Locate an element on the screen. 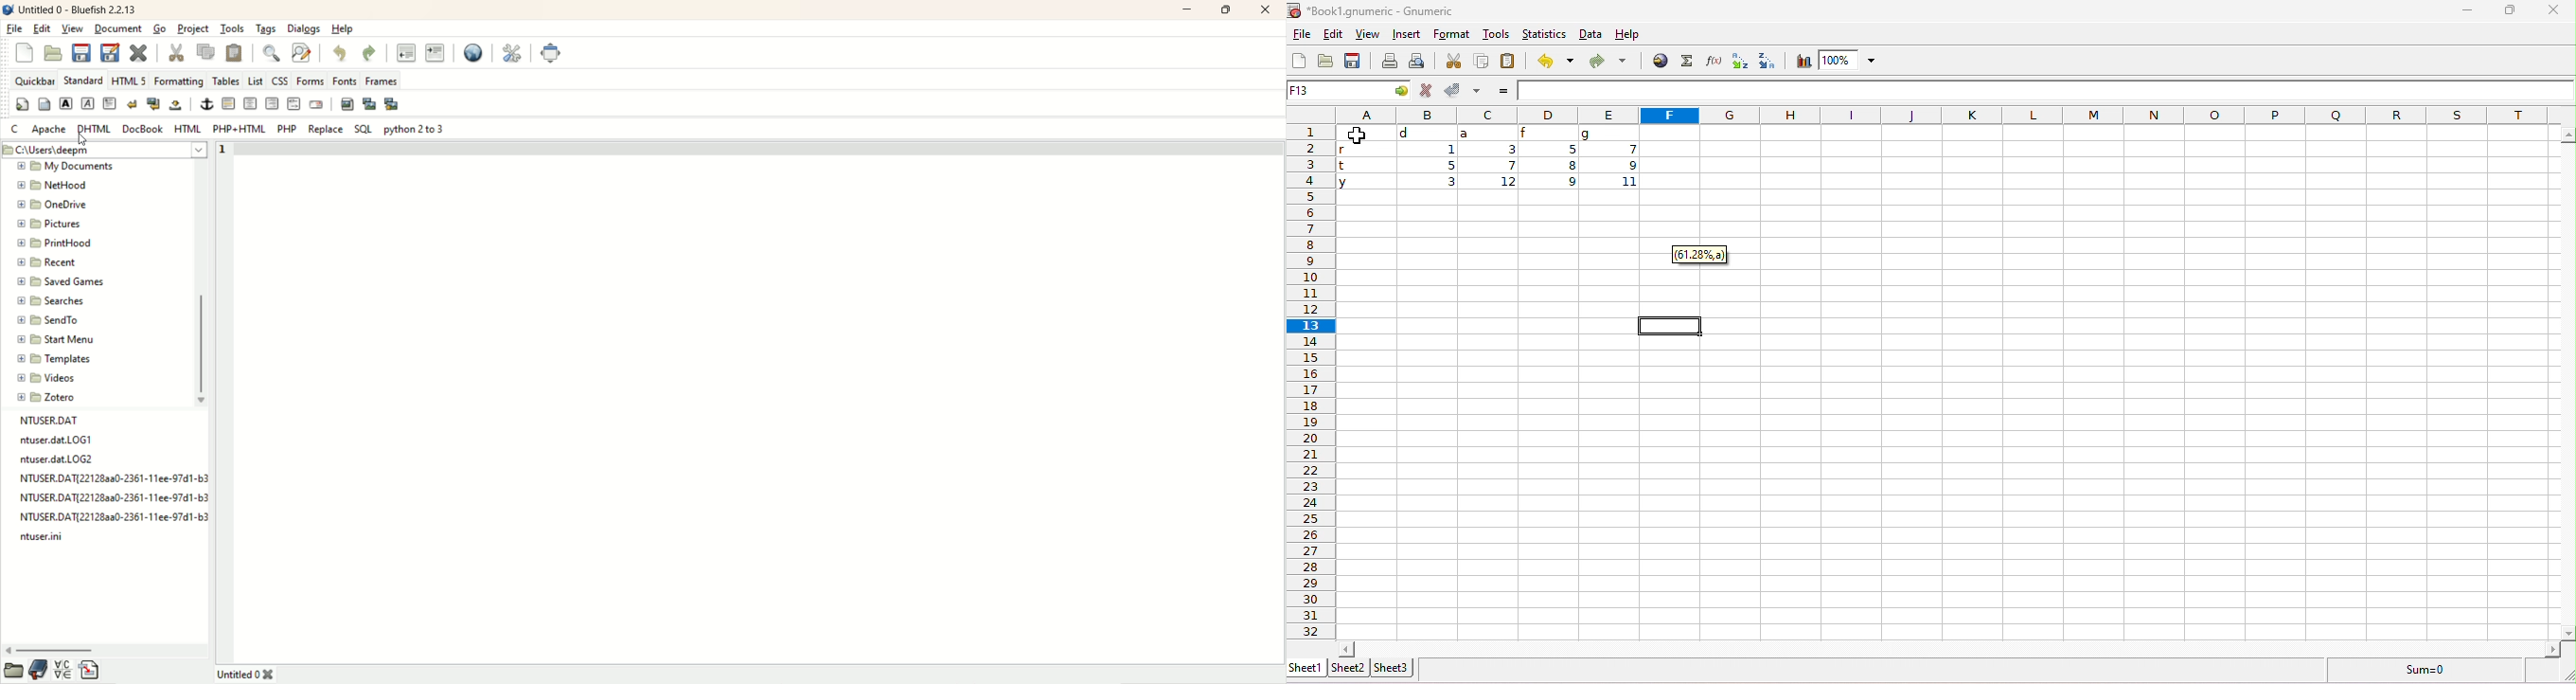  new is located at coordinates (1298, 61).